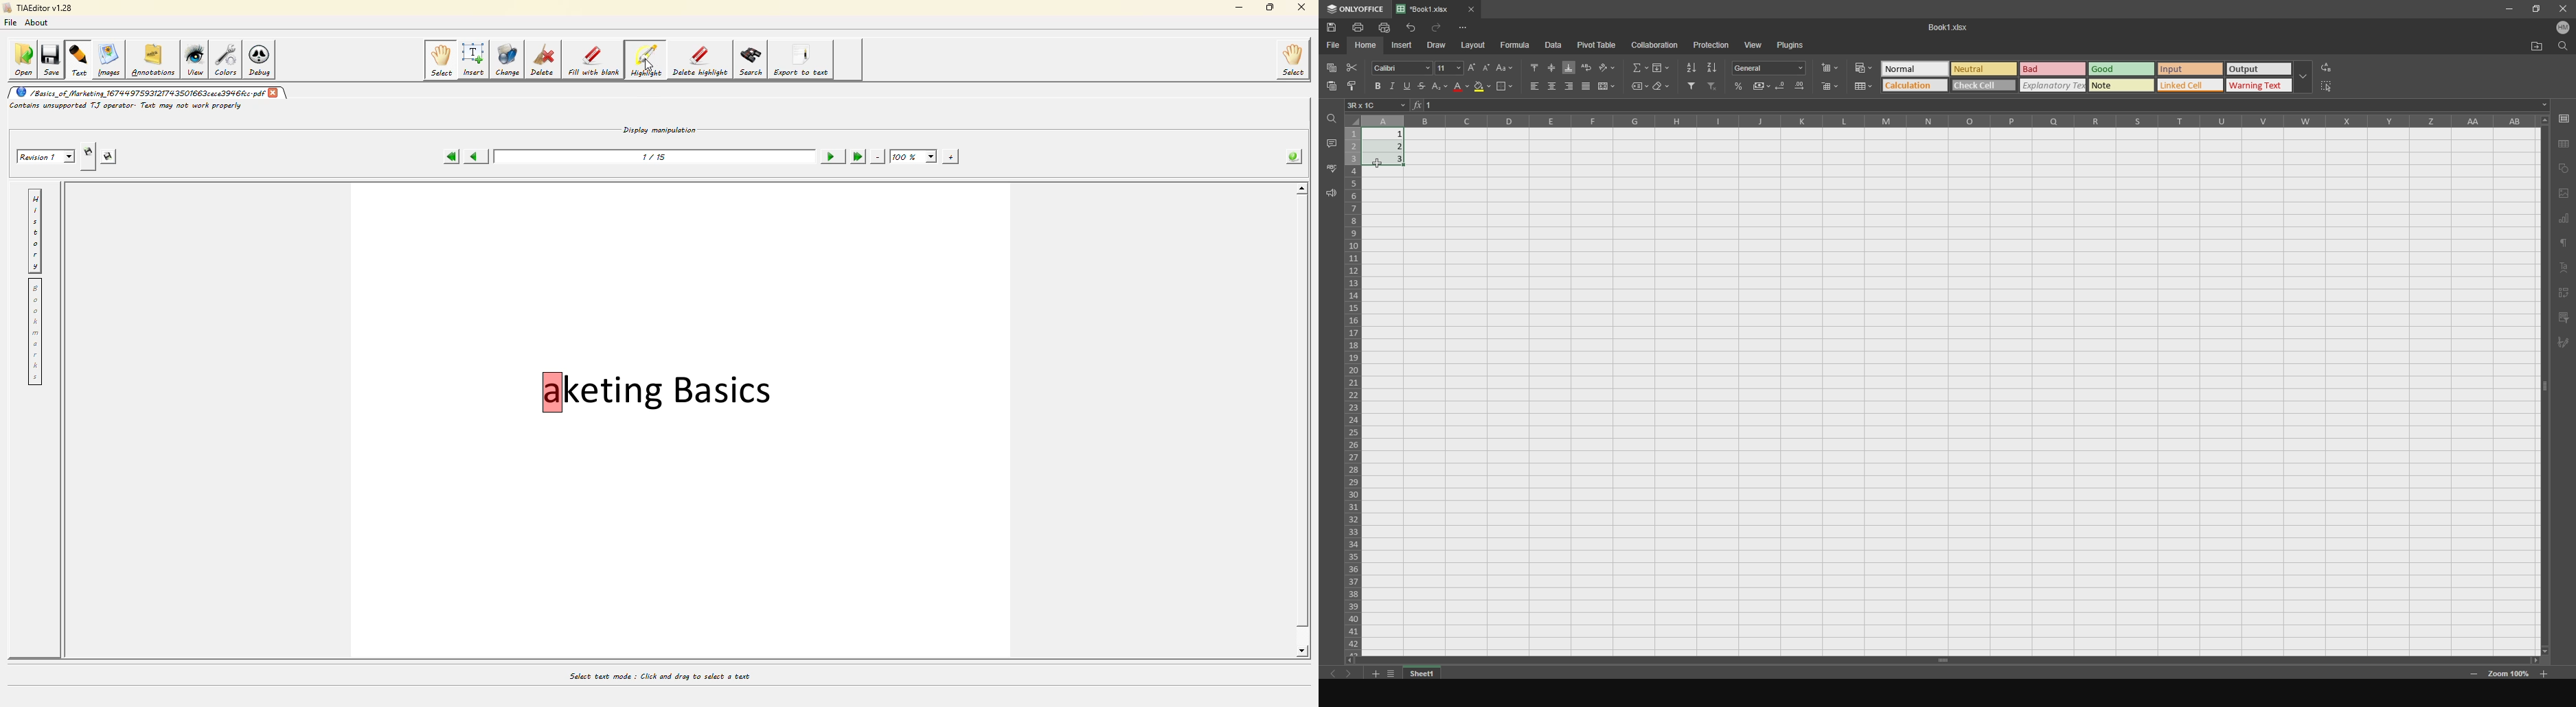  What do you see at coordinates (1353, 384) in the screenshot?
I see `cells` at bounding box center [1353, 384].